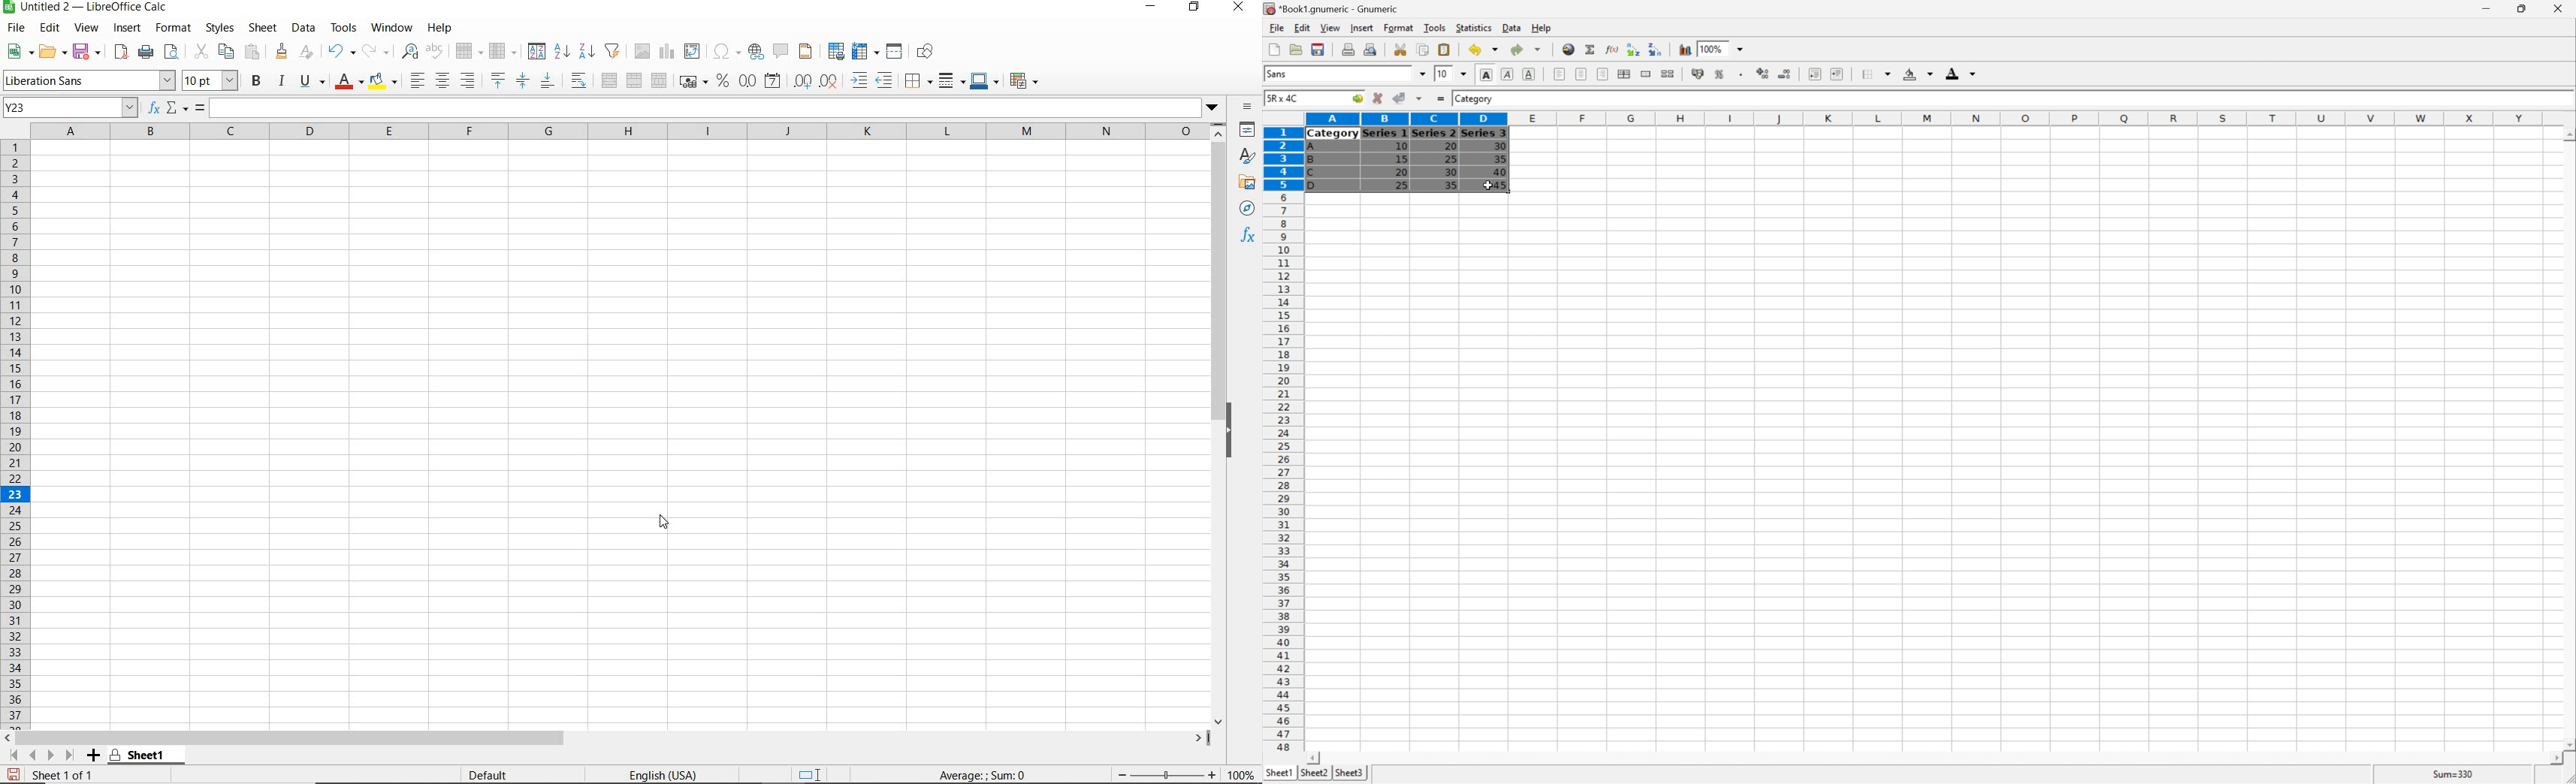  Describe the element at coordinates (1316, 185) in the screenshot. I see `D` at that location.